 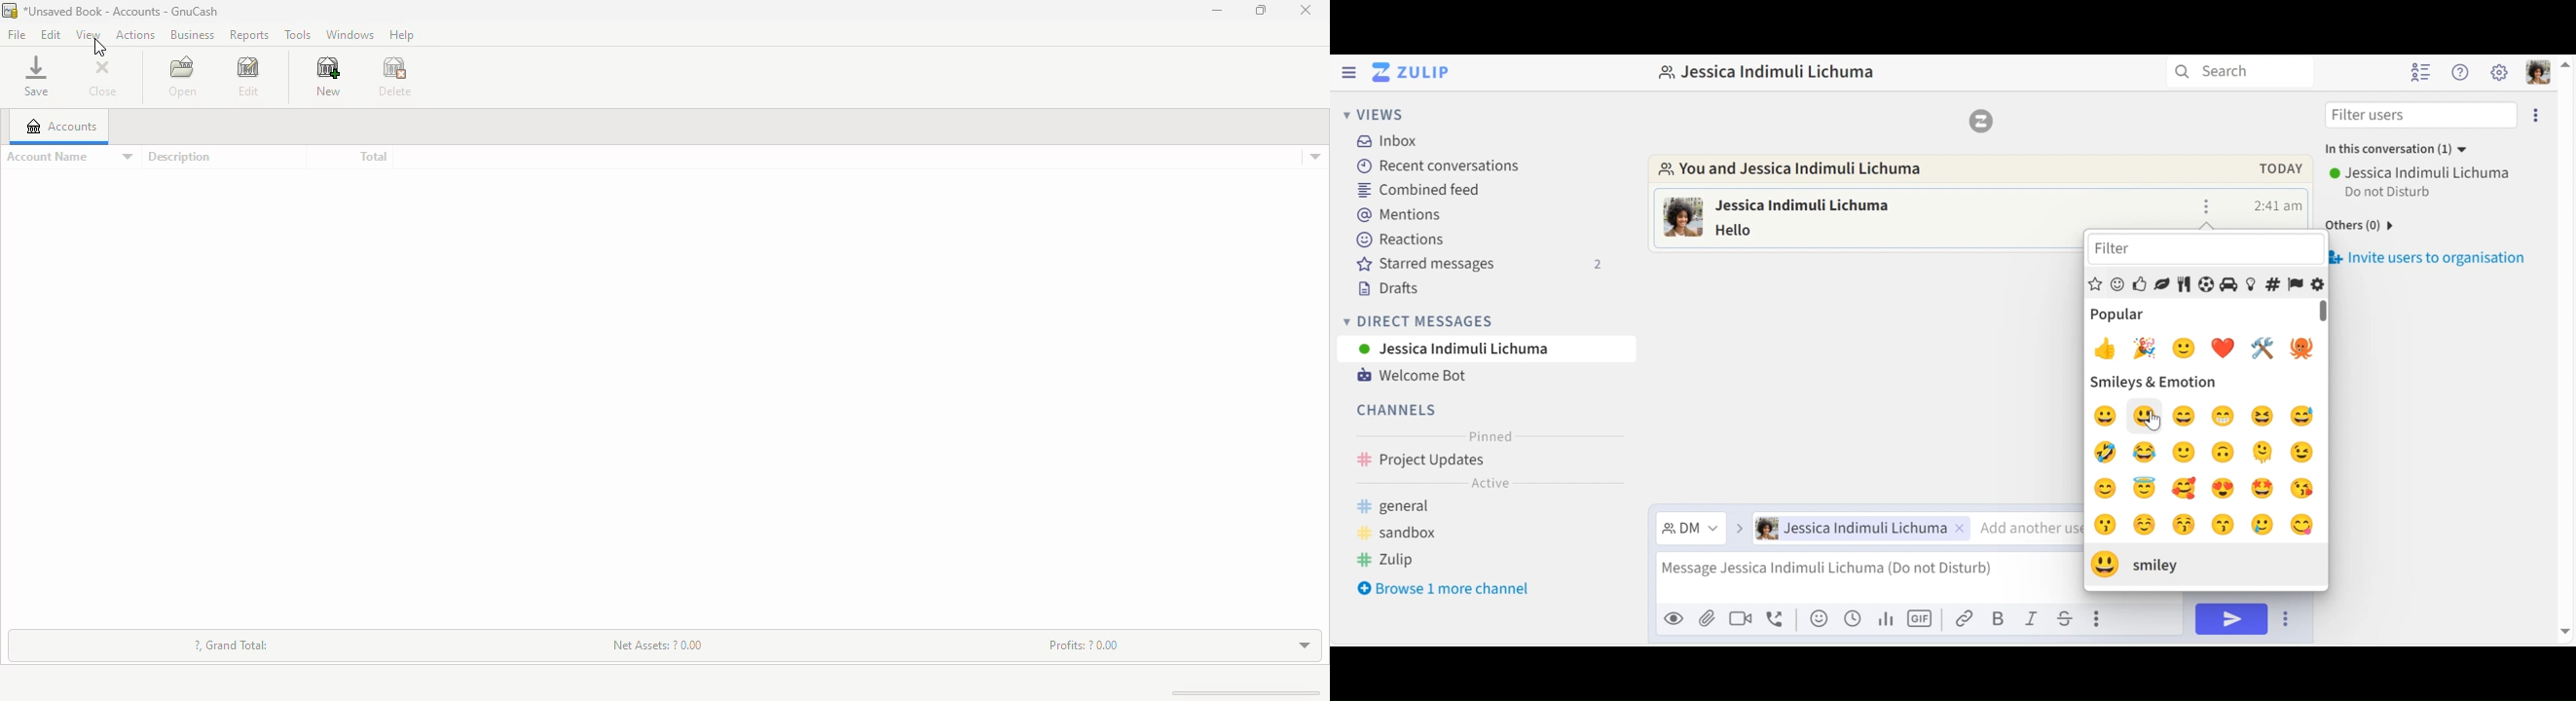 What do you see at coordinates (2238, 72) in the screenshot?
I see `search` at bounding box center [2238, 72].